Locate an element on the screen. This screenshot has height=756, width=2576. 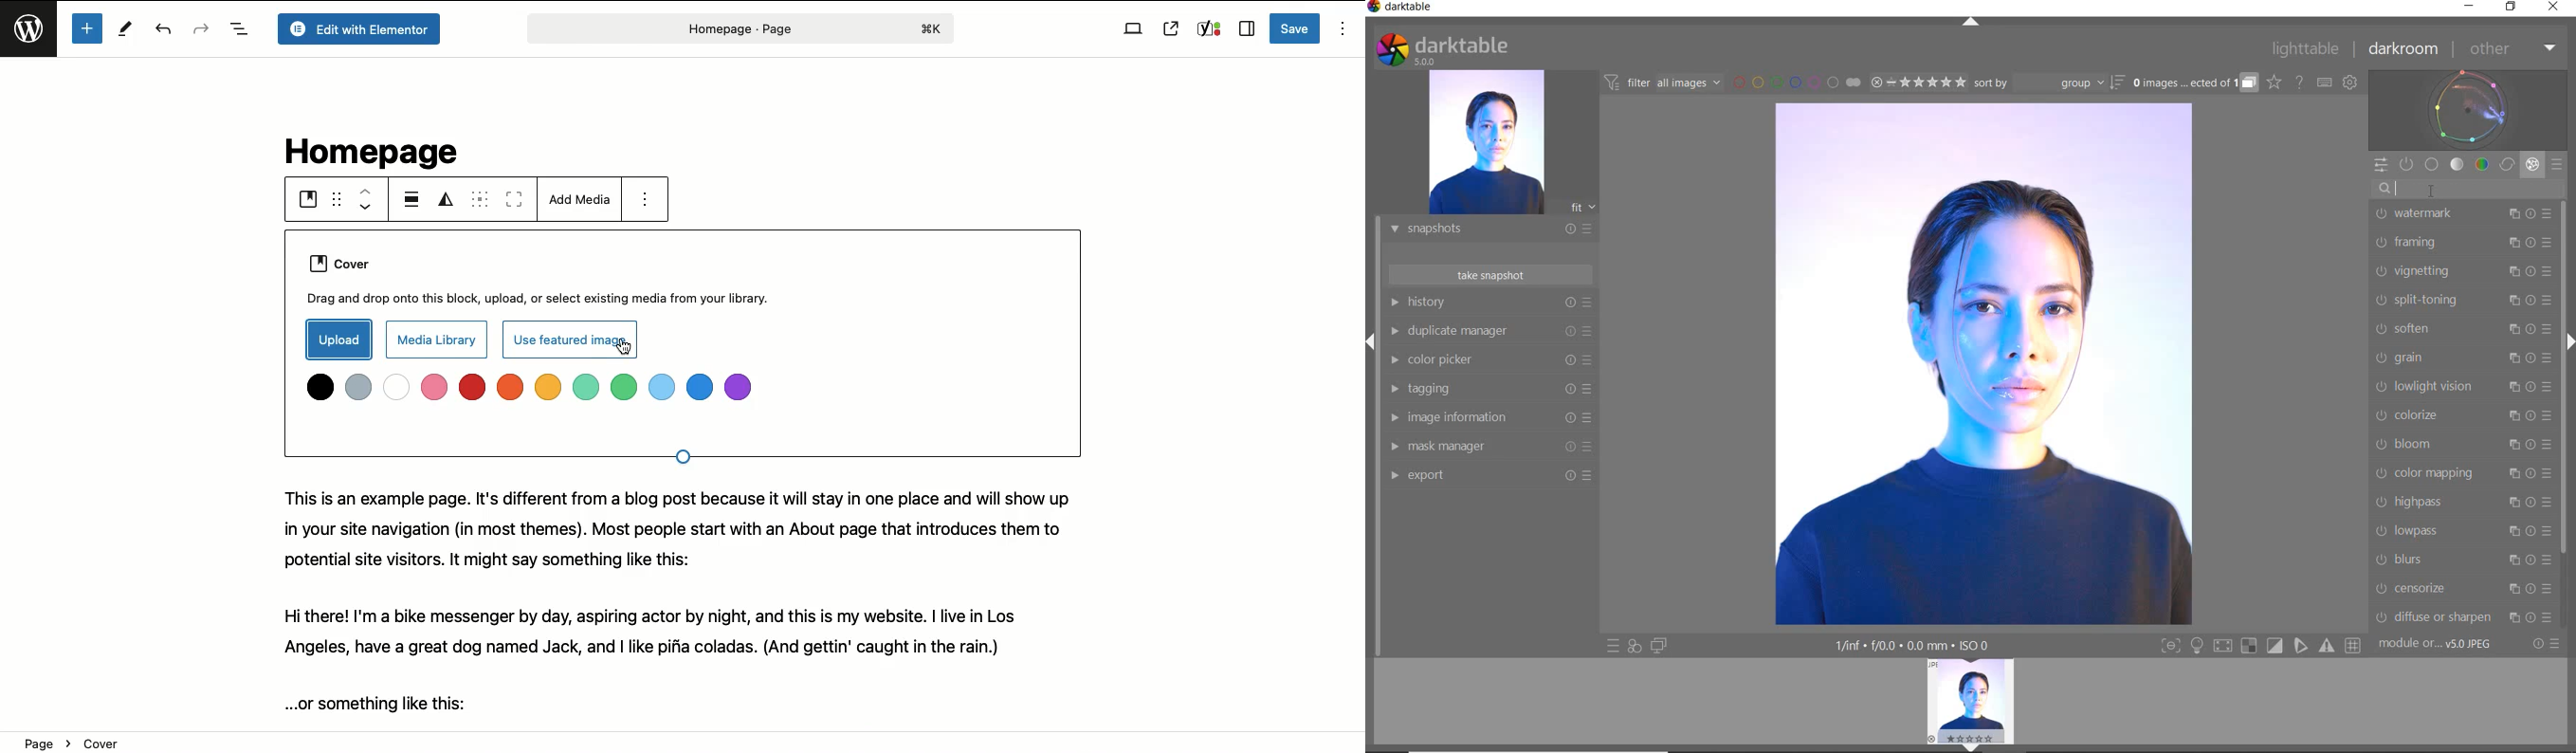
BLOOM is located at coordinates (2462, 444).